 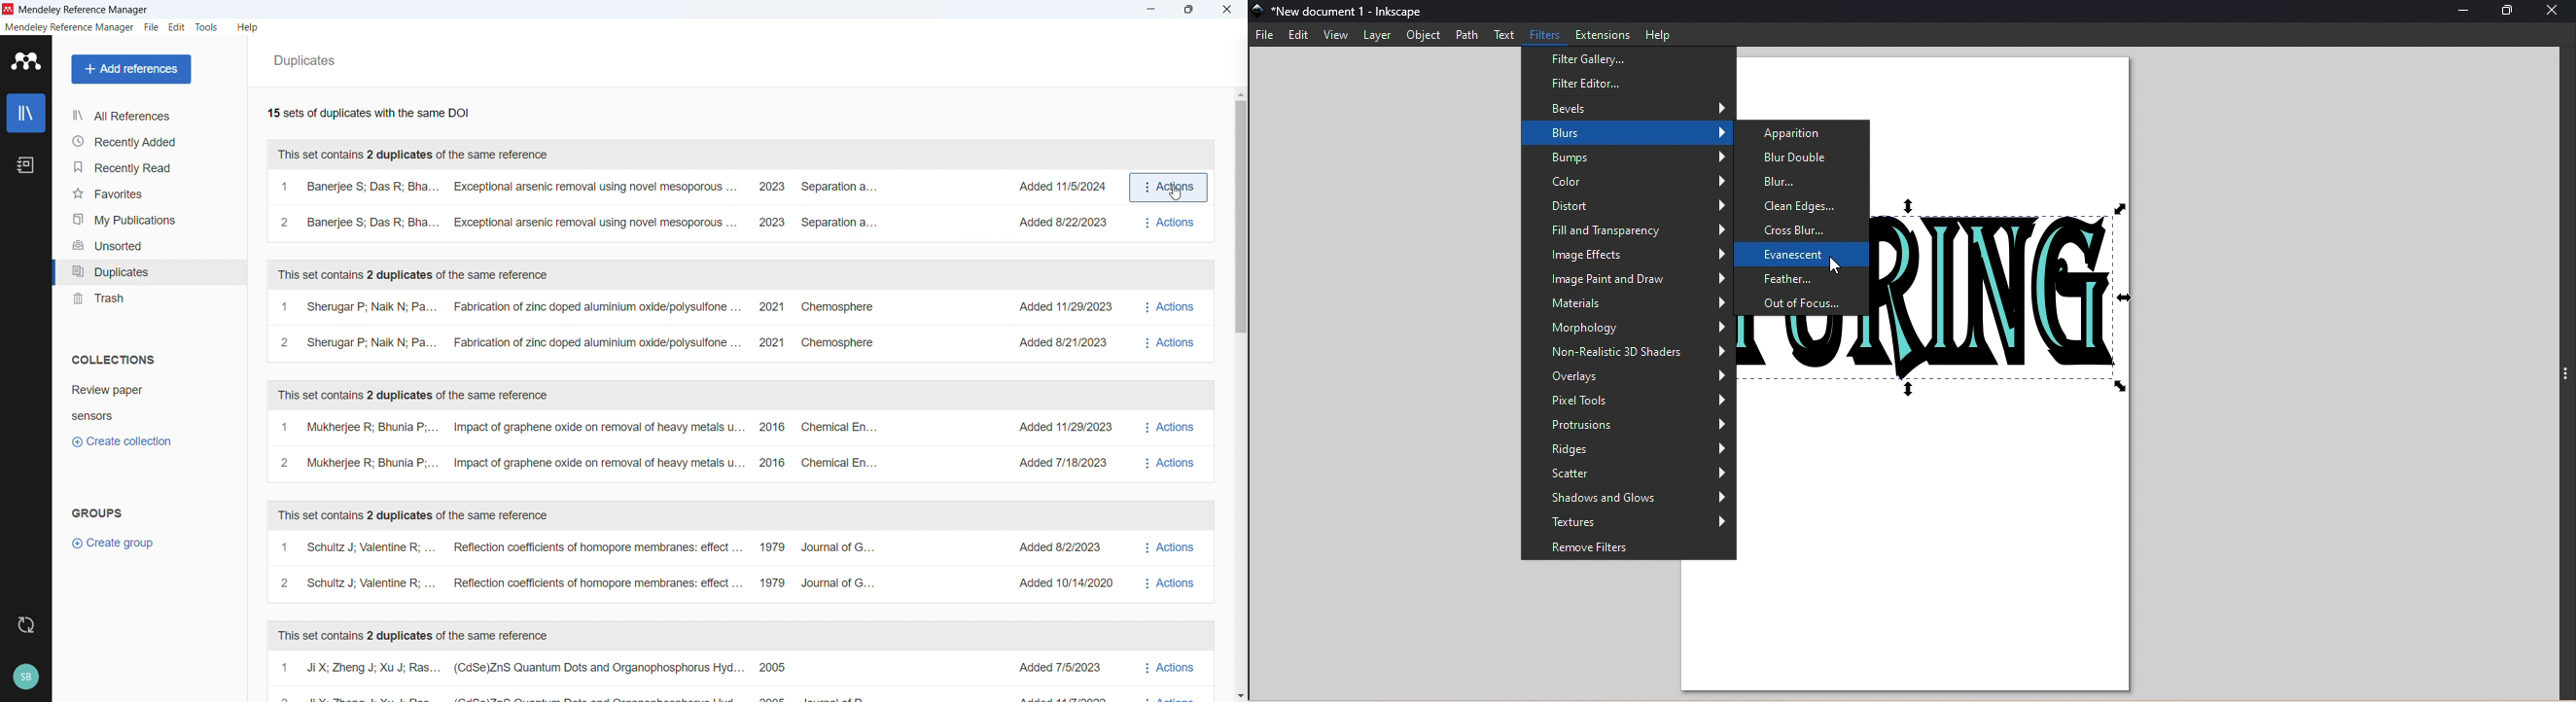 I want to click on aration a... Added 8/22/2023, so click(x=1051, y=220).